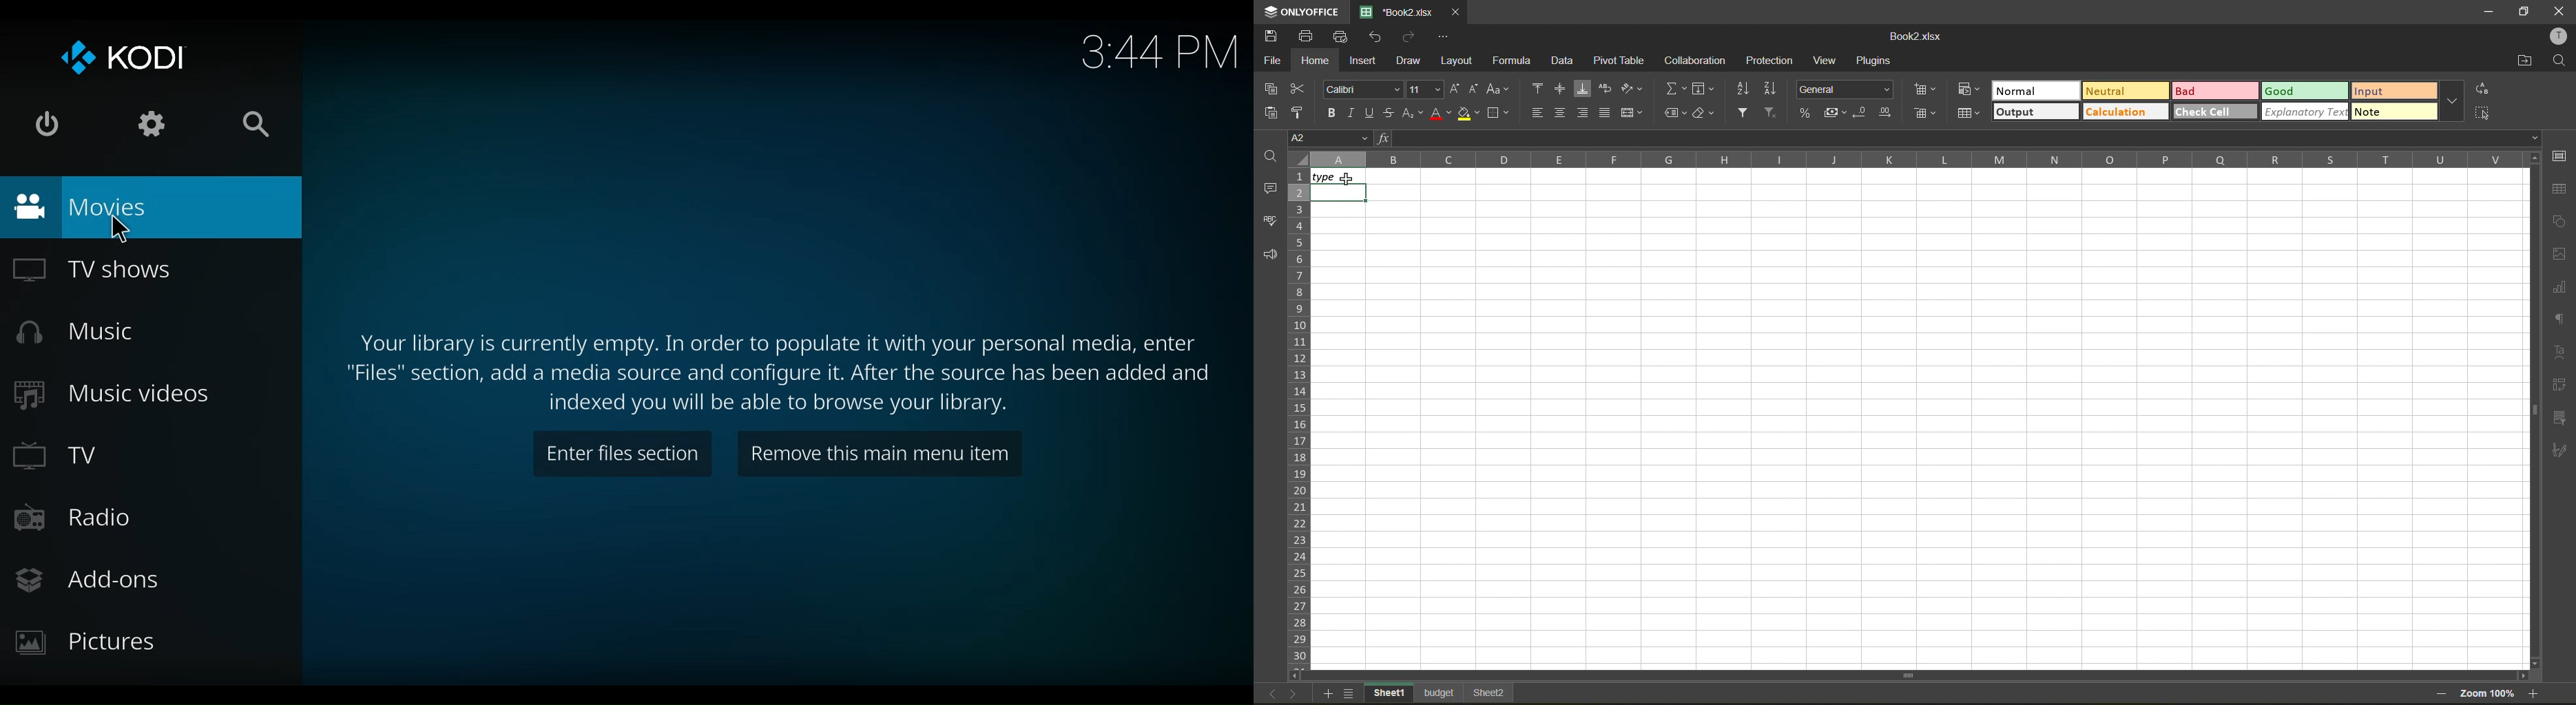 This screenshot has height=728, width=2576. What do you see at coordinates (1537, 113) in the screenshot?
I see `align left` at bounding box center [1537, 113].